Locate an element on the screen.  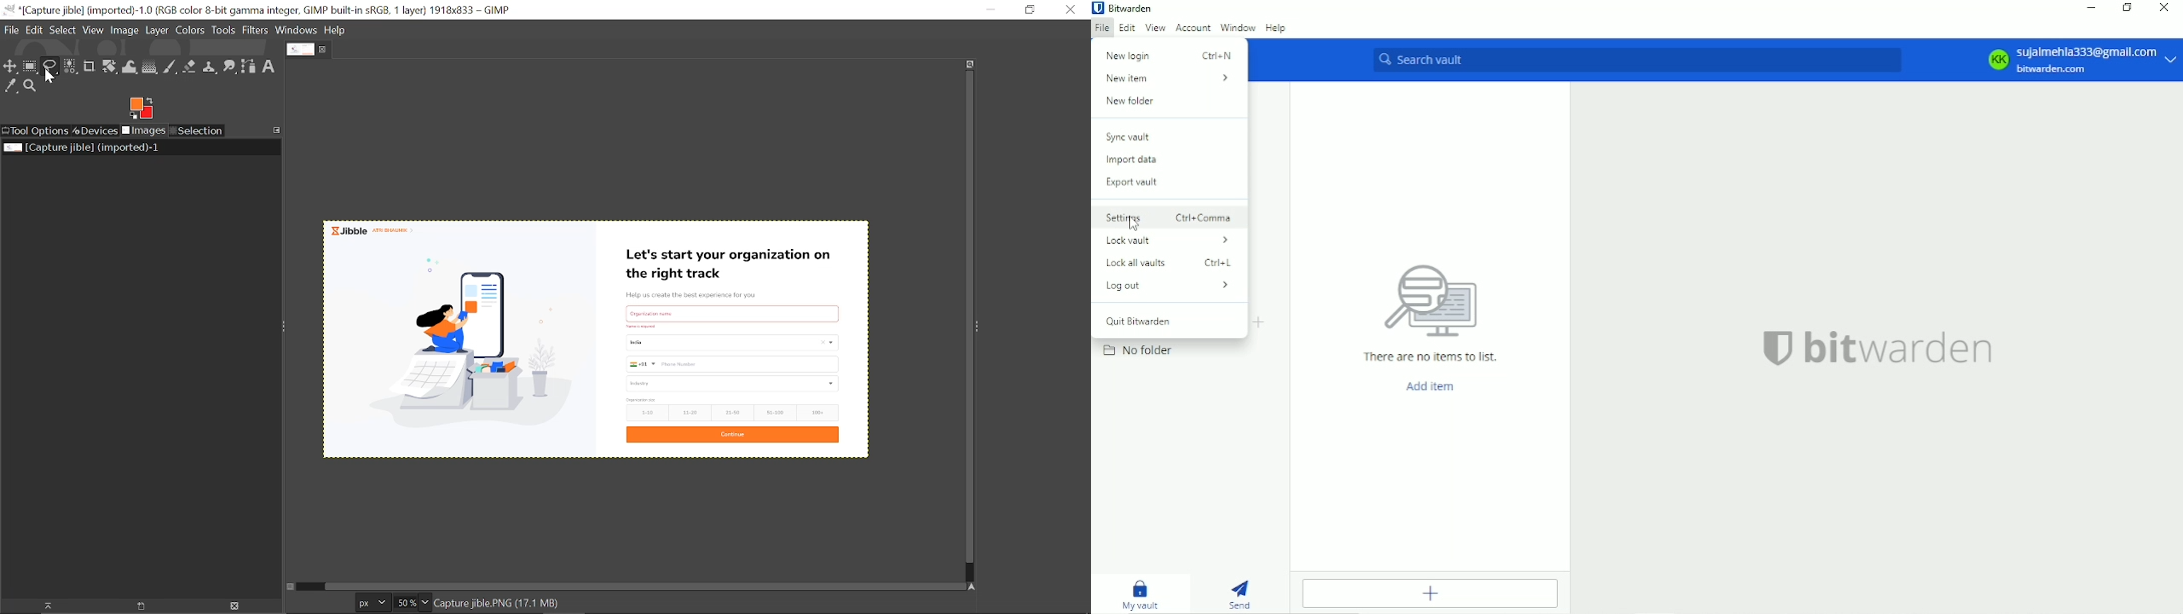
Access this tab is located at coordinates (278, 130).